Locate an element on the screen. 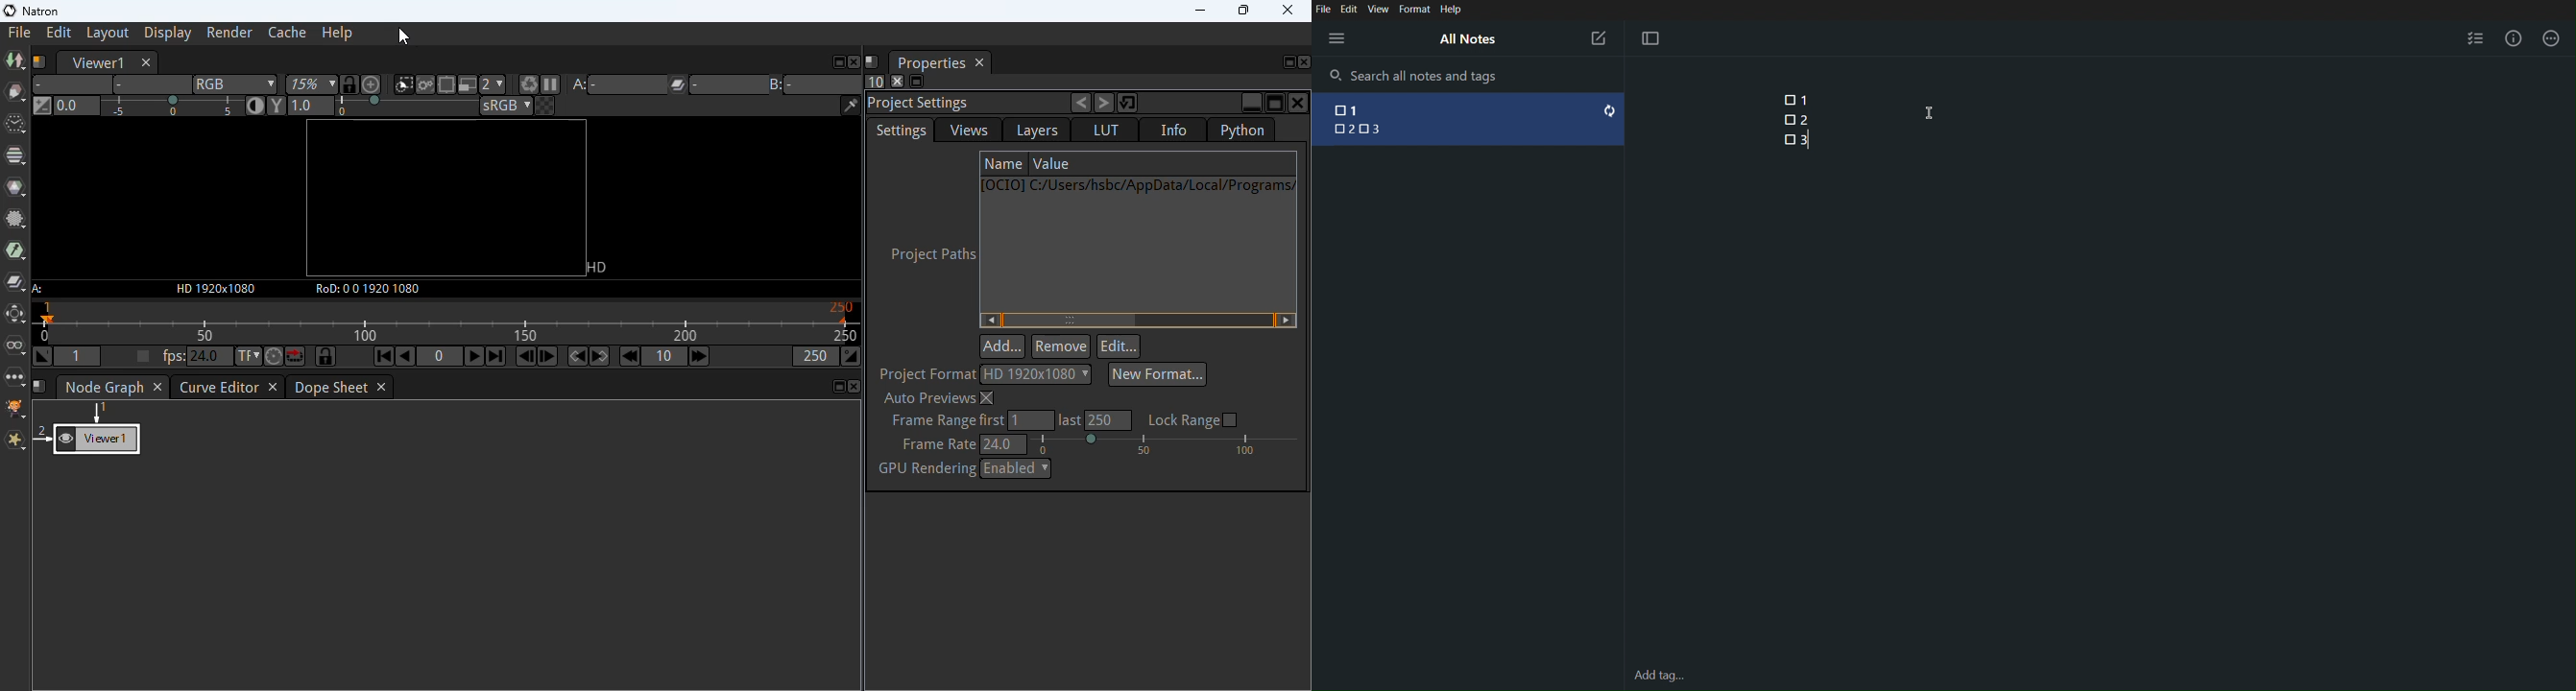 Image resolution: width=2576 pixels, height=700 pixels. show/hide information bar in the bottom of the viewer and if unchecked deactivate any active color picker. is located at coordinates (852, 106).